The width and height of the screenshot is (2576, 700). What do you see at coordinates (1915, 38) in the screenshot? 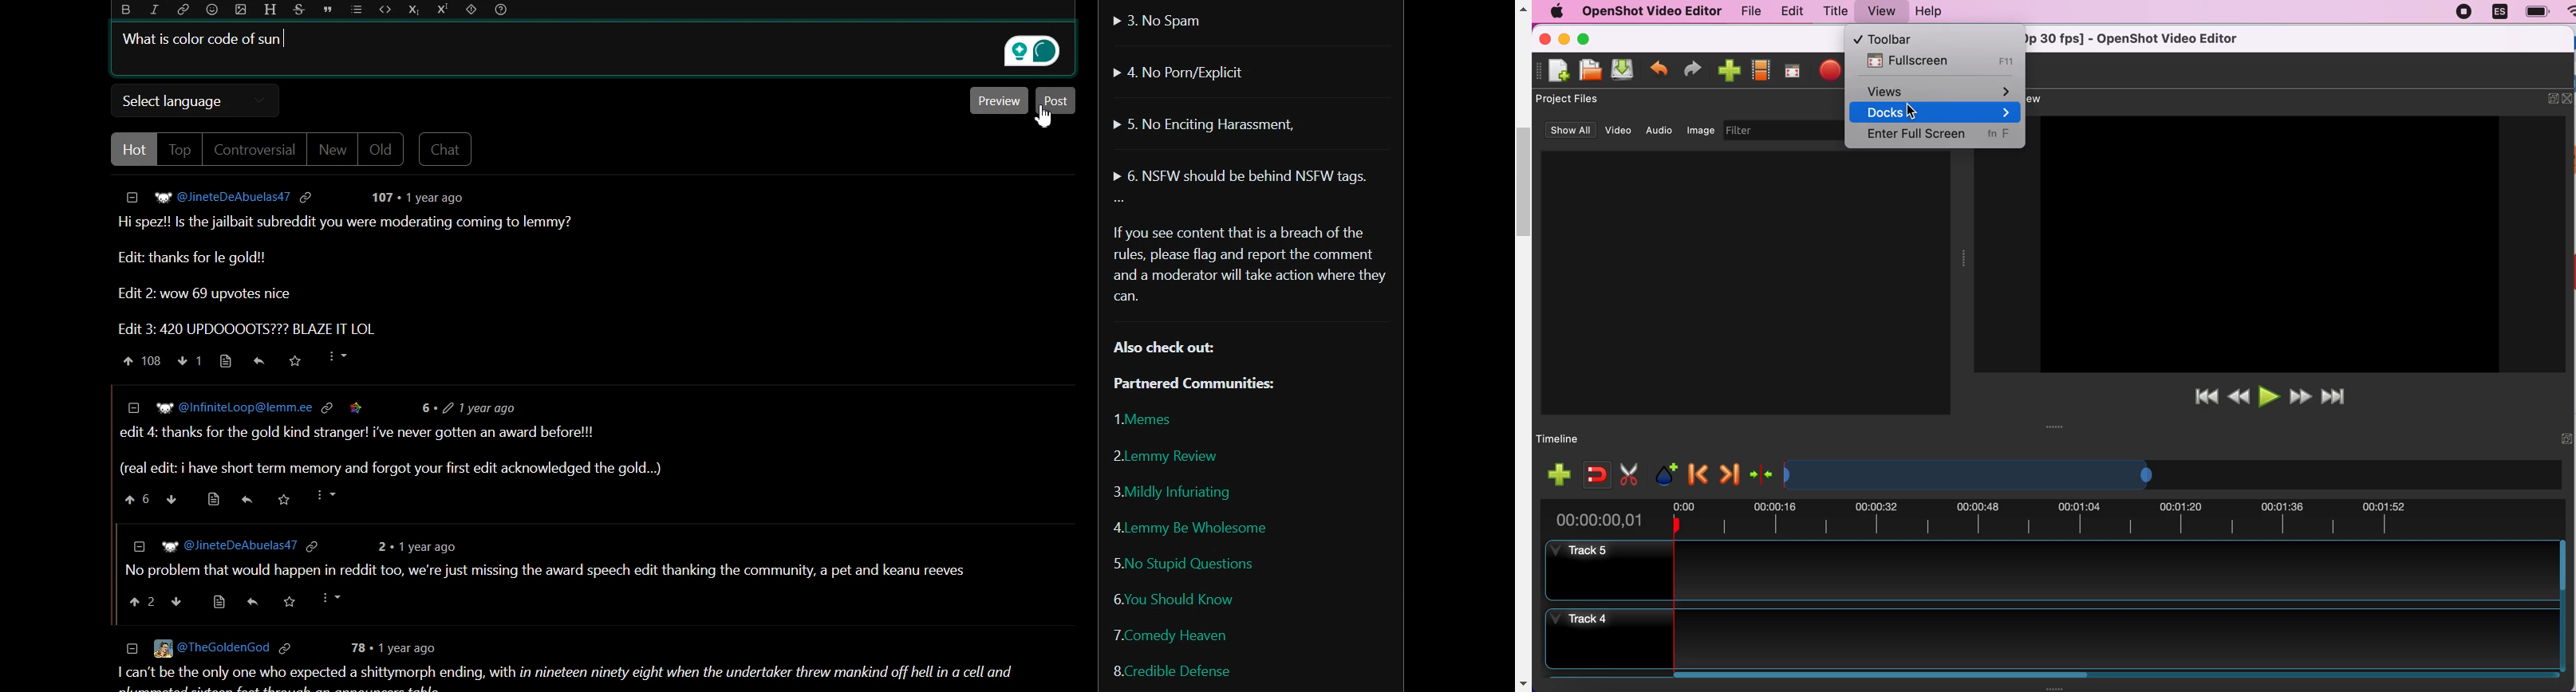
I see `toolbar` at bounding box center [1915, 38].